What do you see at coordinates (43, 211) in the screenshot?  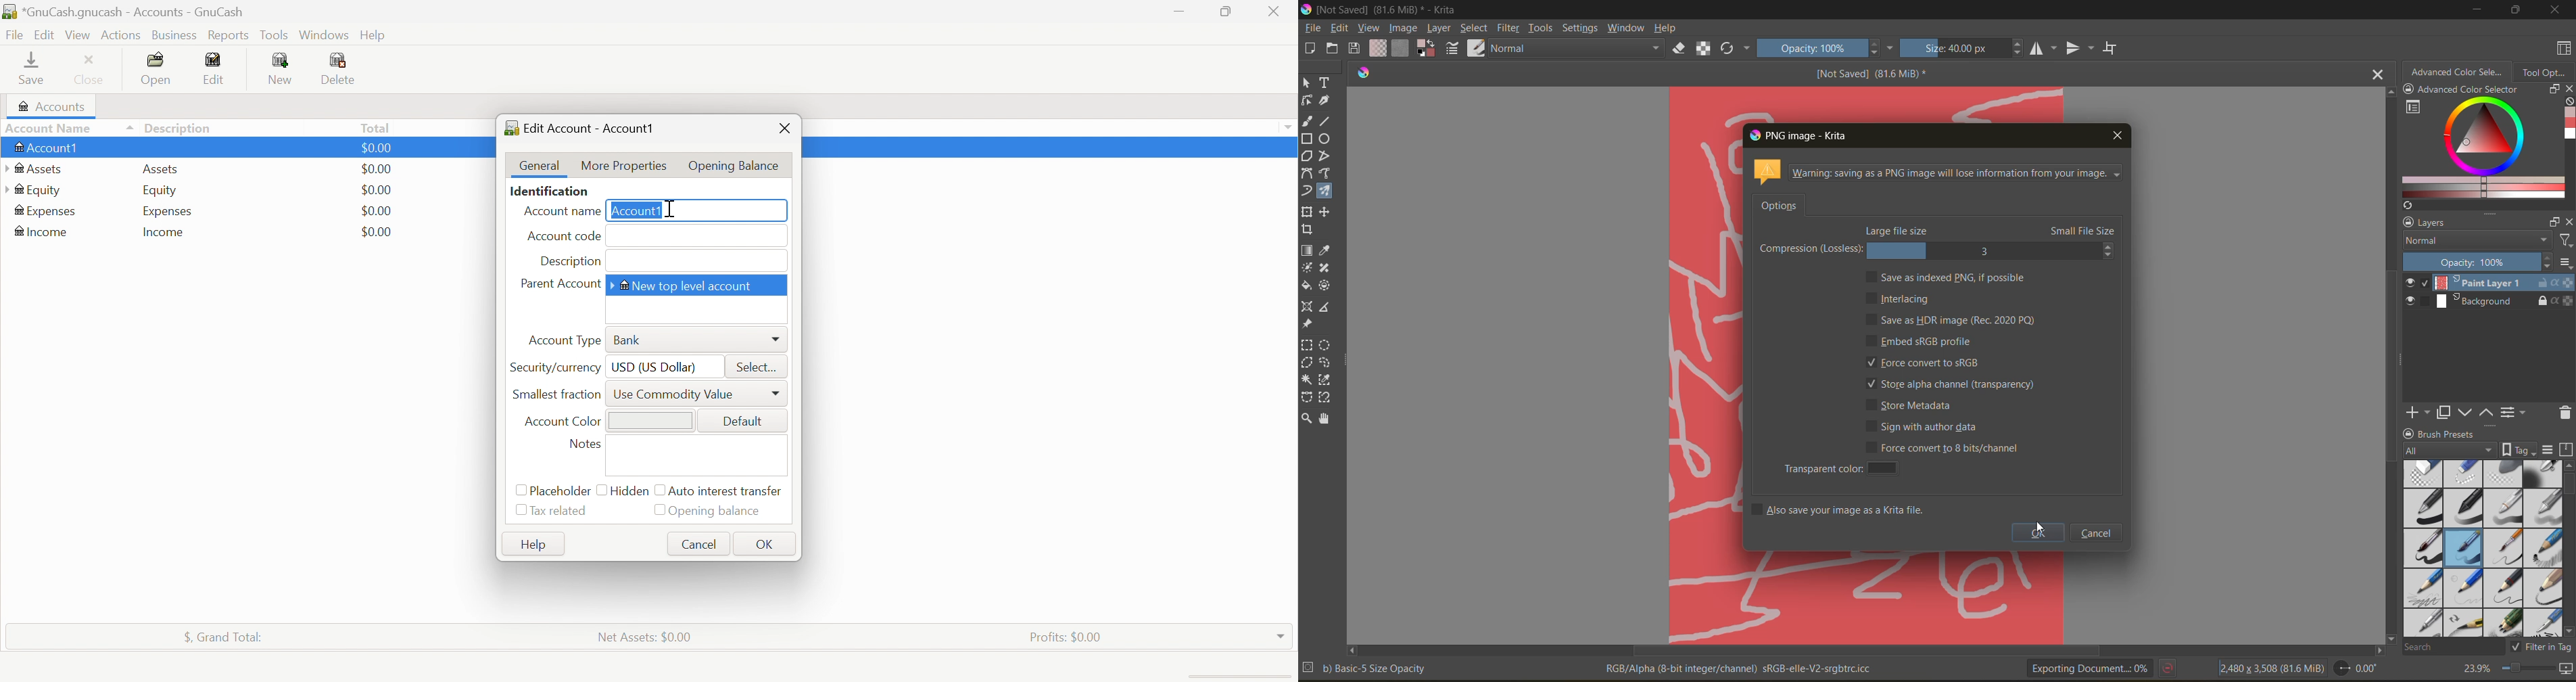 I see `Expenses` at bounding box center [43, 211].